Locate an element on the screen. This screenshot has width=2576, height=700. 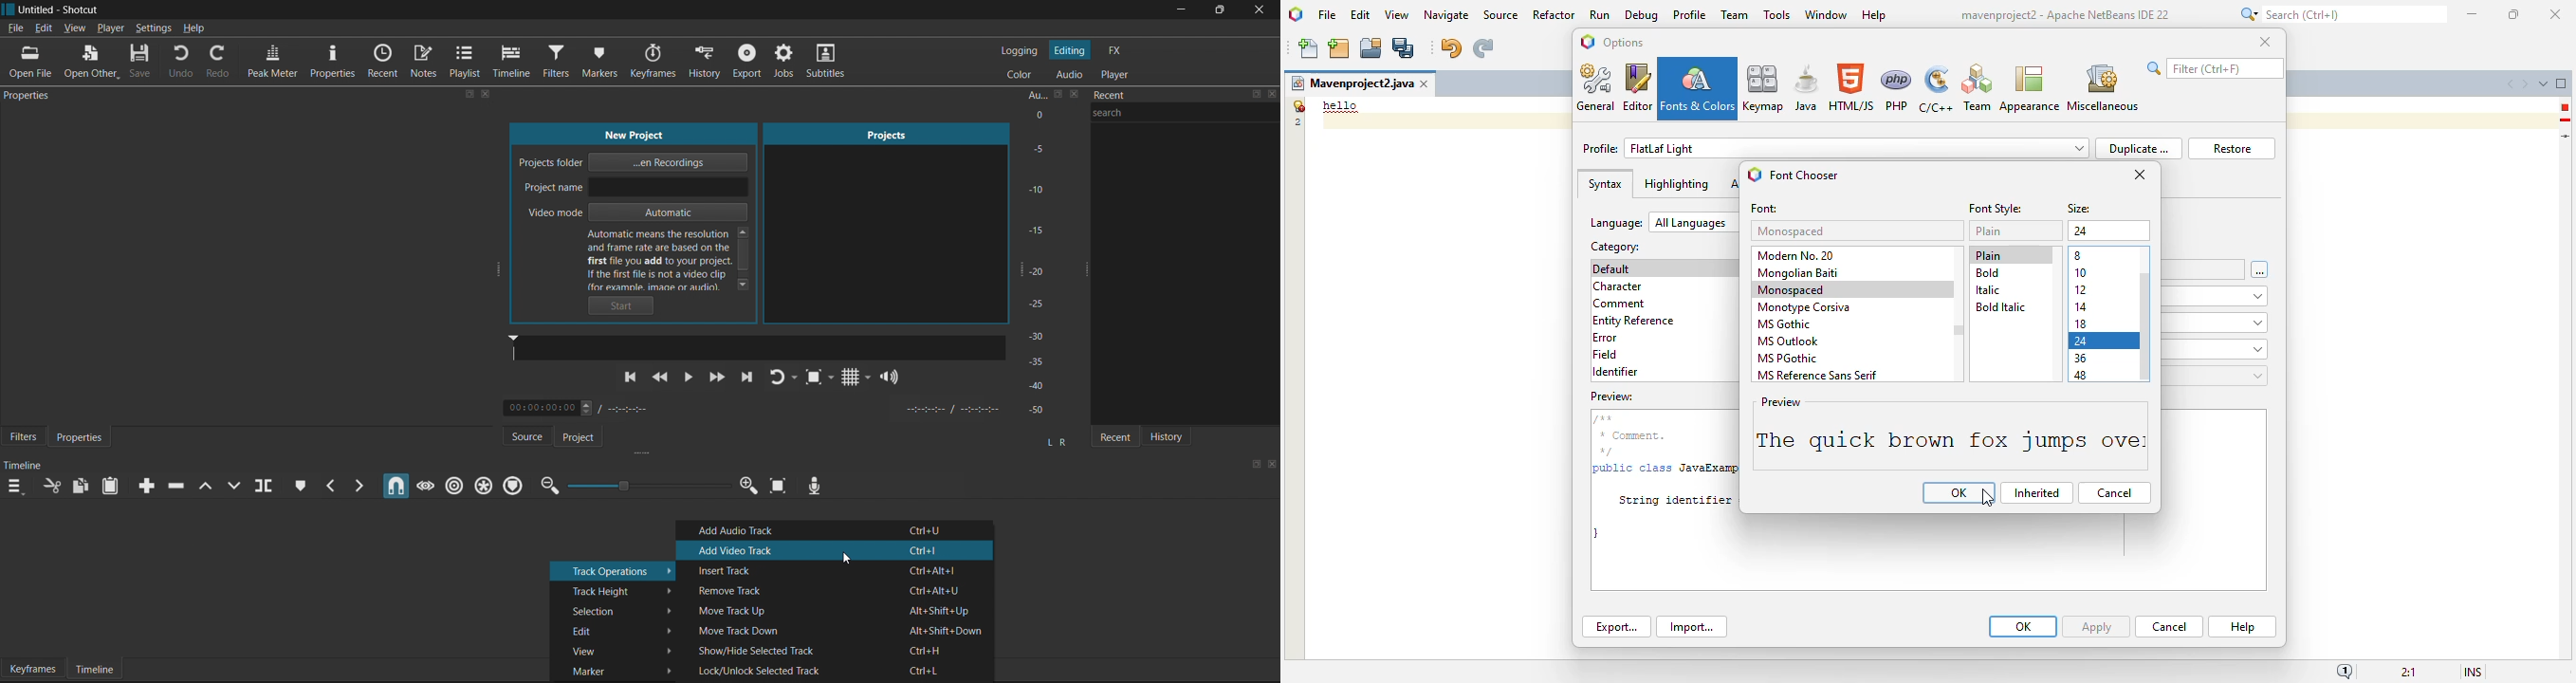
Filters is located at coordinates (21, 438).